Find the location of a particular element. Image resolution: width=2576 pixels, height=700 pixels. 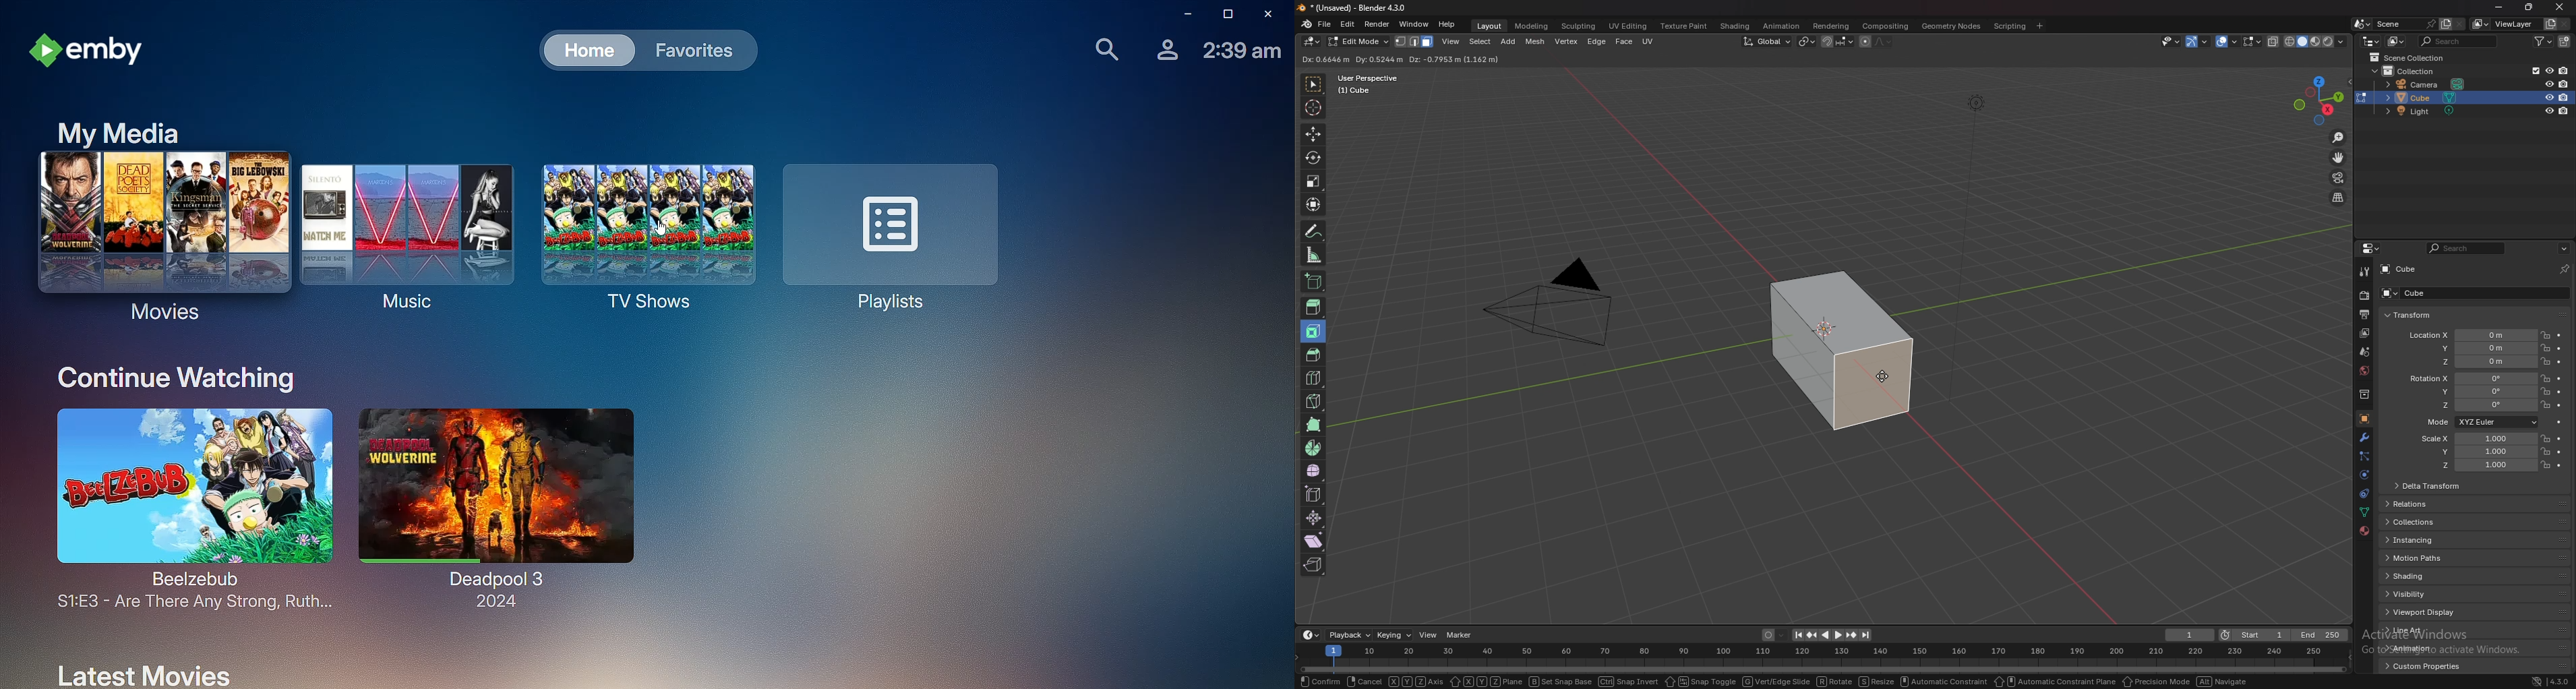

play animation is located at coordinates (1833, 636).